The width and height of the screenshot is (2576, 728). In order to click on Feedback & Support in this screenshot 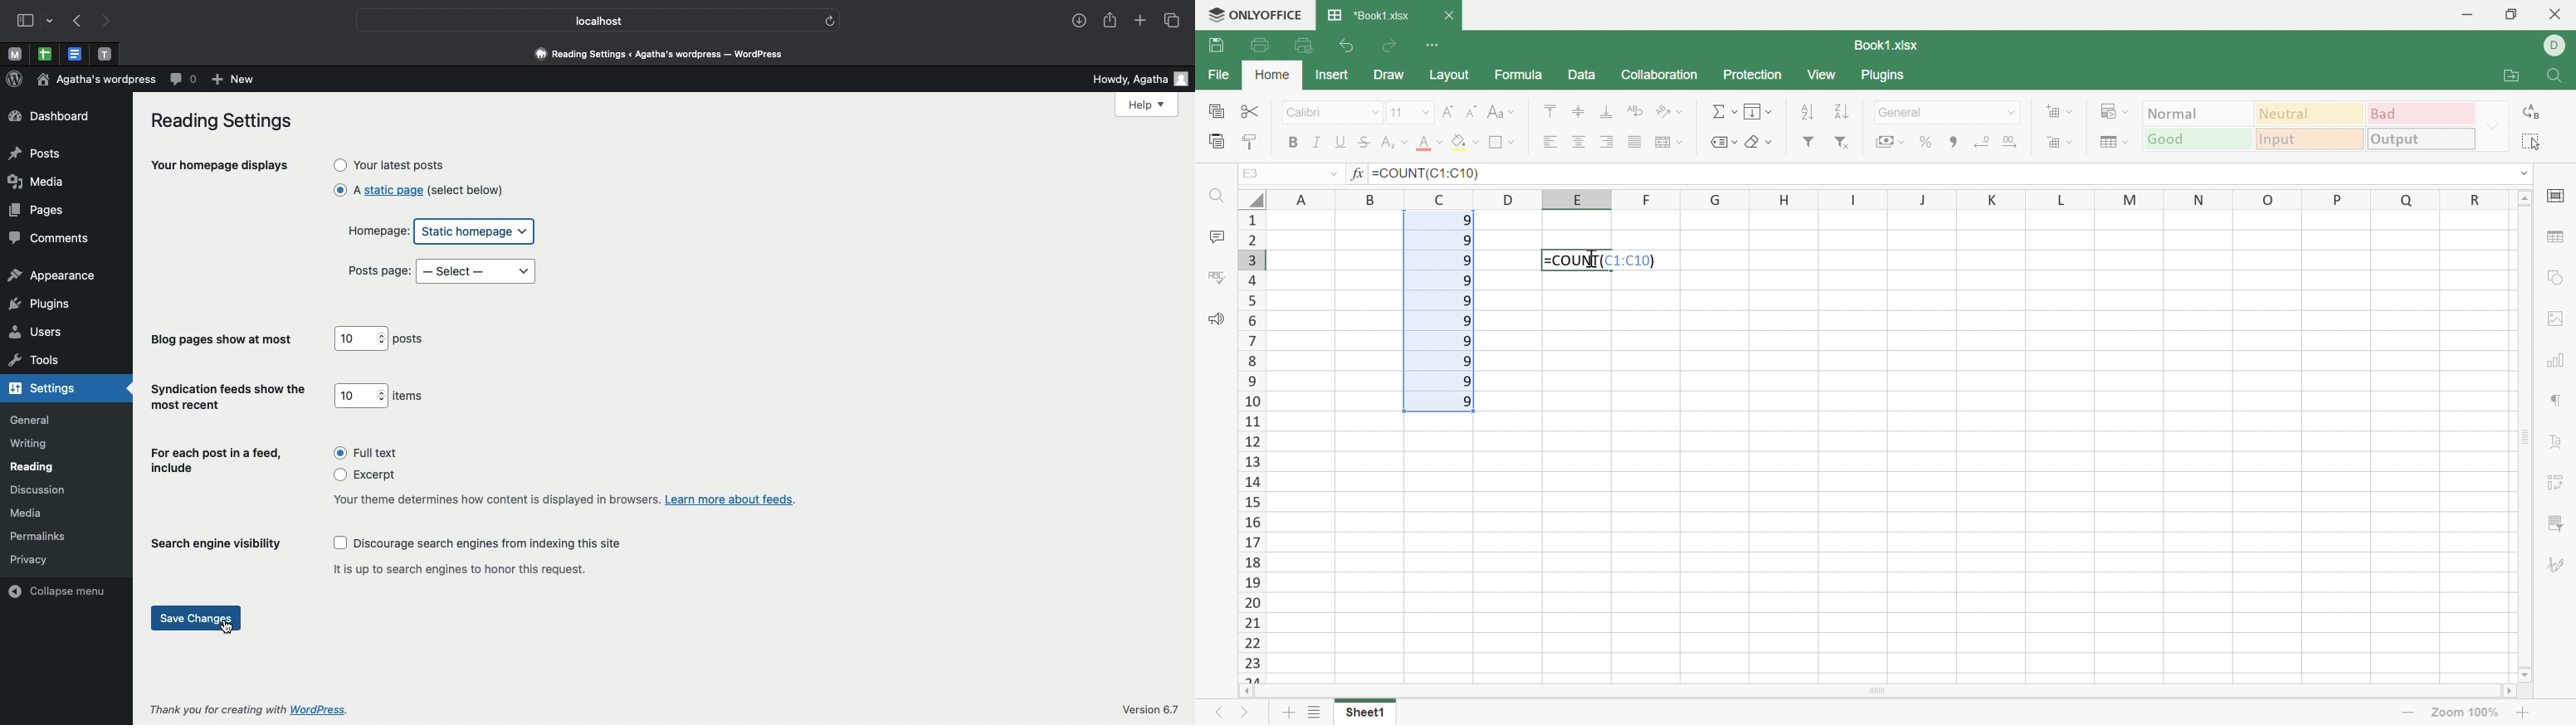, I will do `click(1216, 320)`.